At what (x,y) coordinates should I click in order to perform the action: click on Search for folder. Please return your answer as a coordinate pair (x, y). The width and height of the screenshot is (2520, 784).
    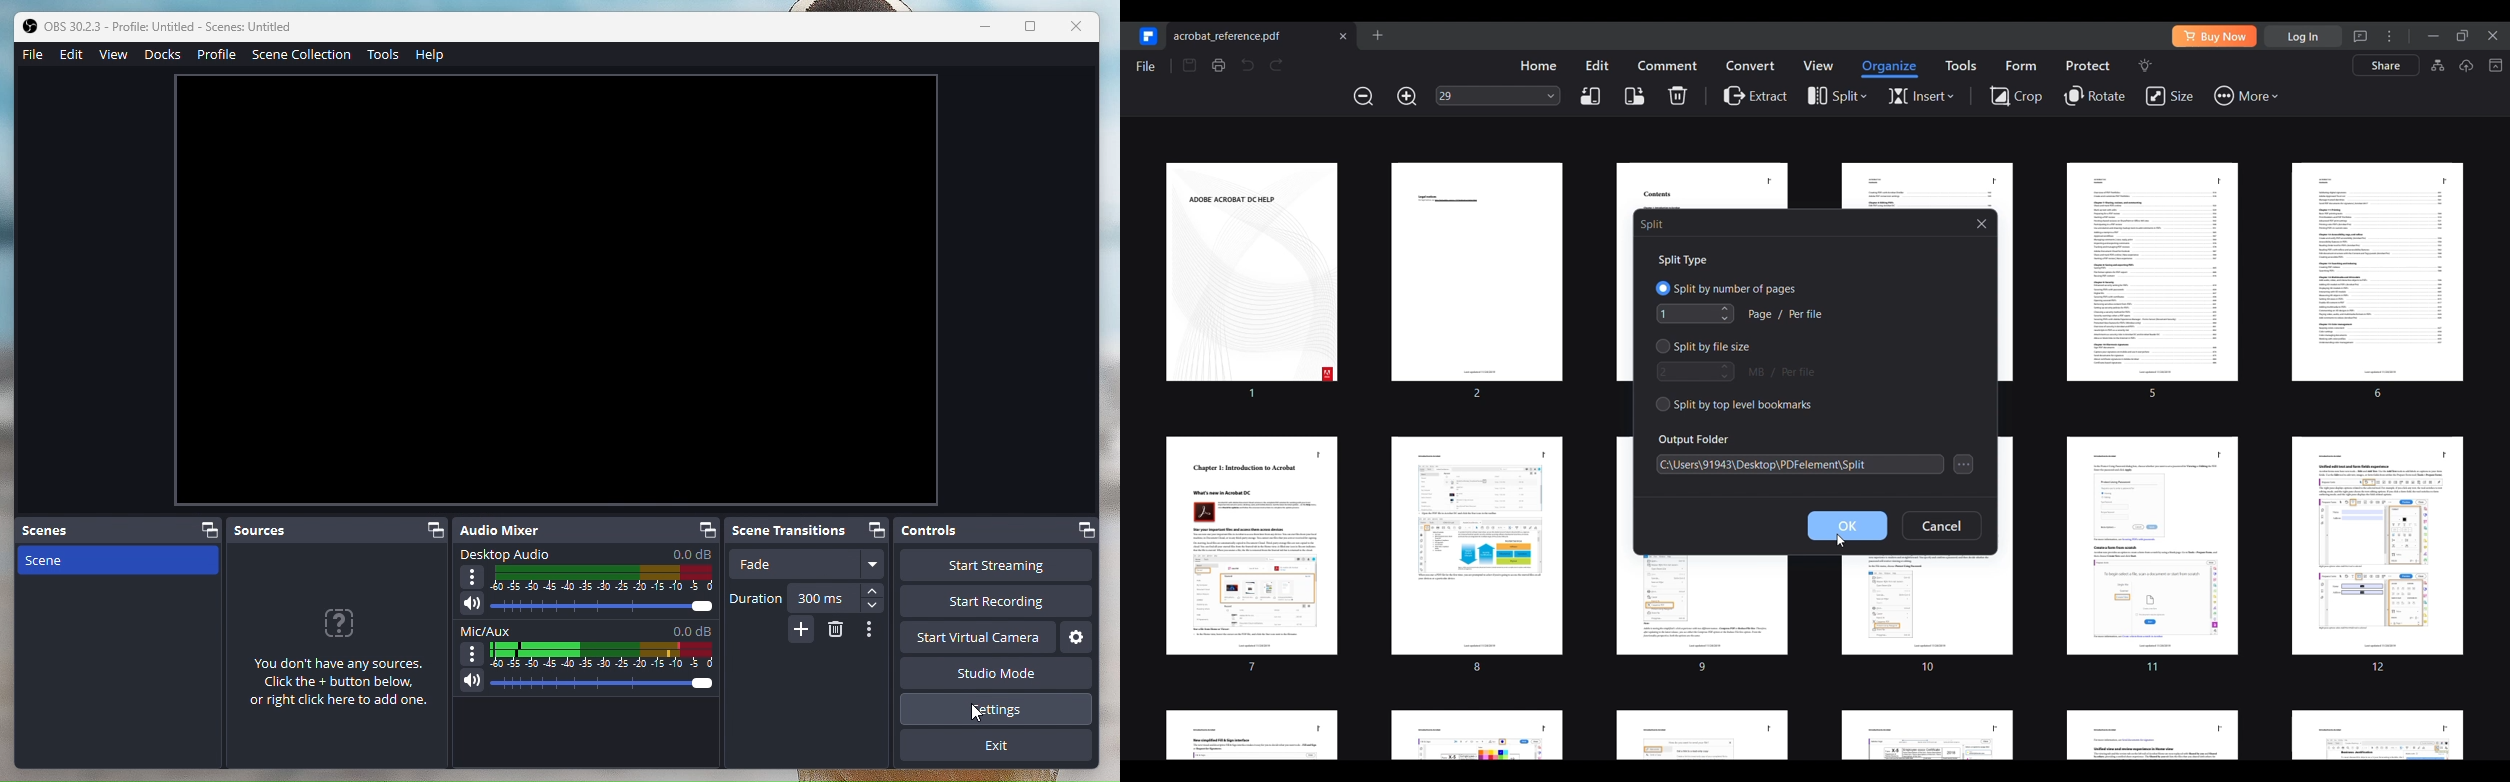
    Looking at the image, I should click on (1964, 464).